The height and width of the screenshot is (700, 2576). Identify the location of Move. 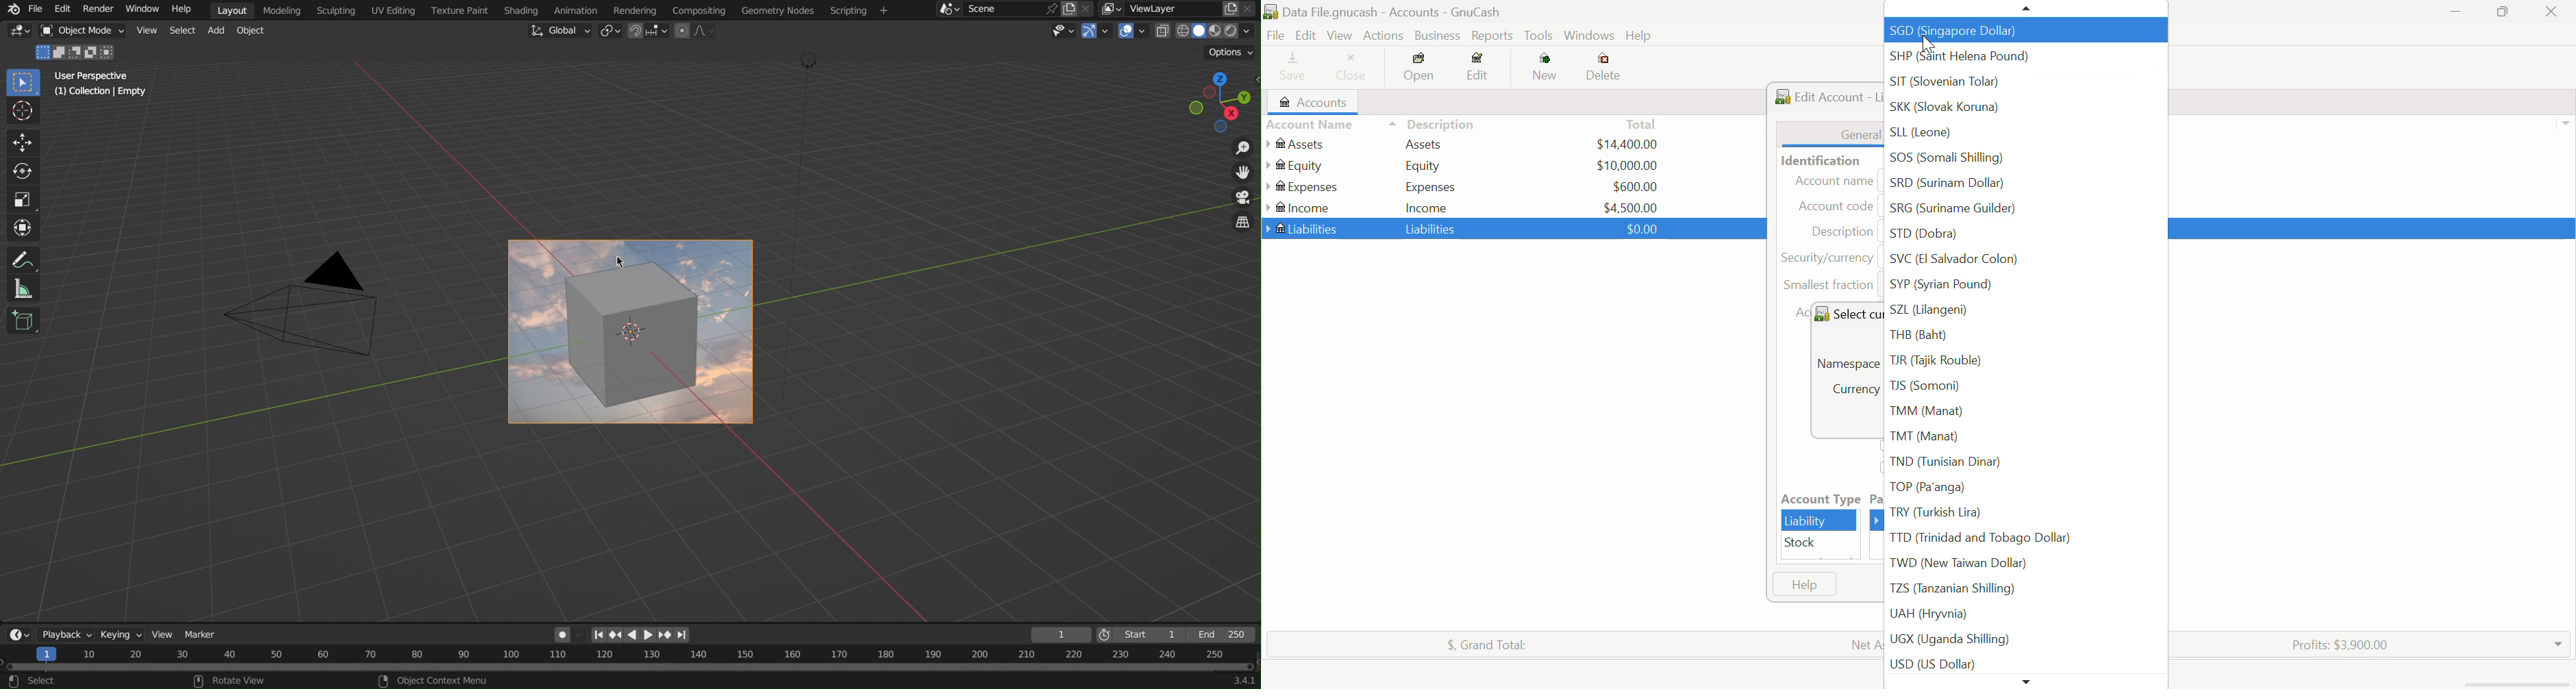
(20, 143).